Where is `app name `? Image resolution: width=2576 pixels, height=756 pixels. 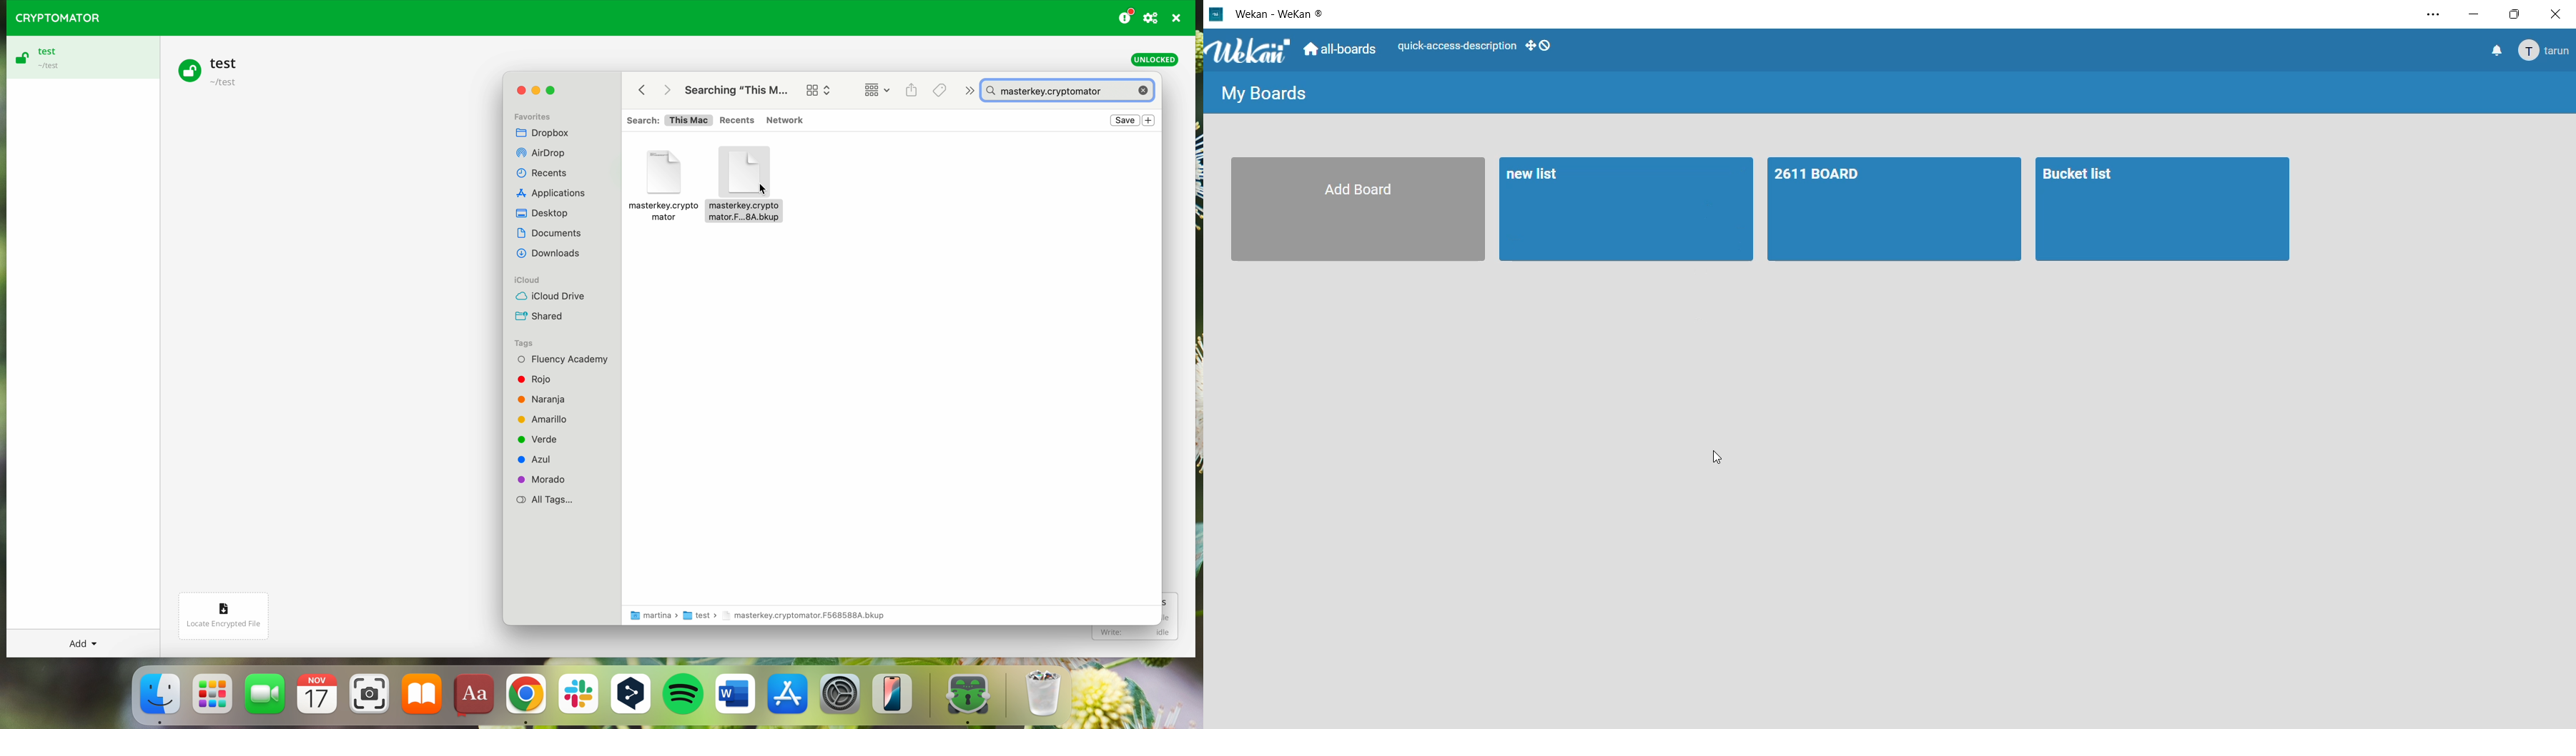
app name  is located at coordinates (1281, 12).